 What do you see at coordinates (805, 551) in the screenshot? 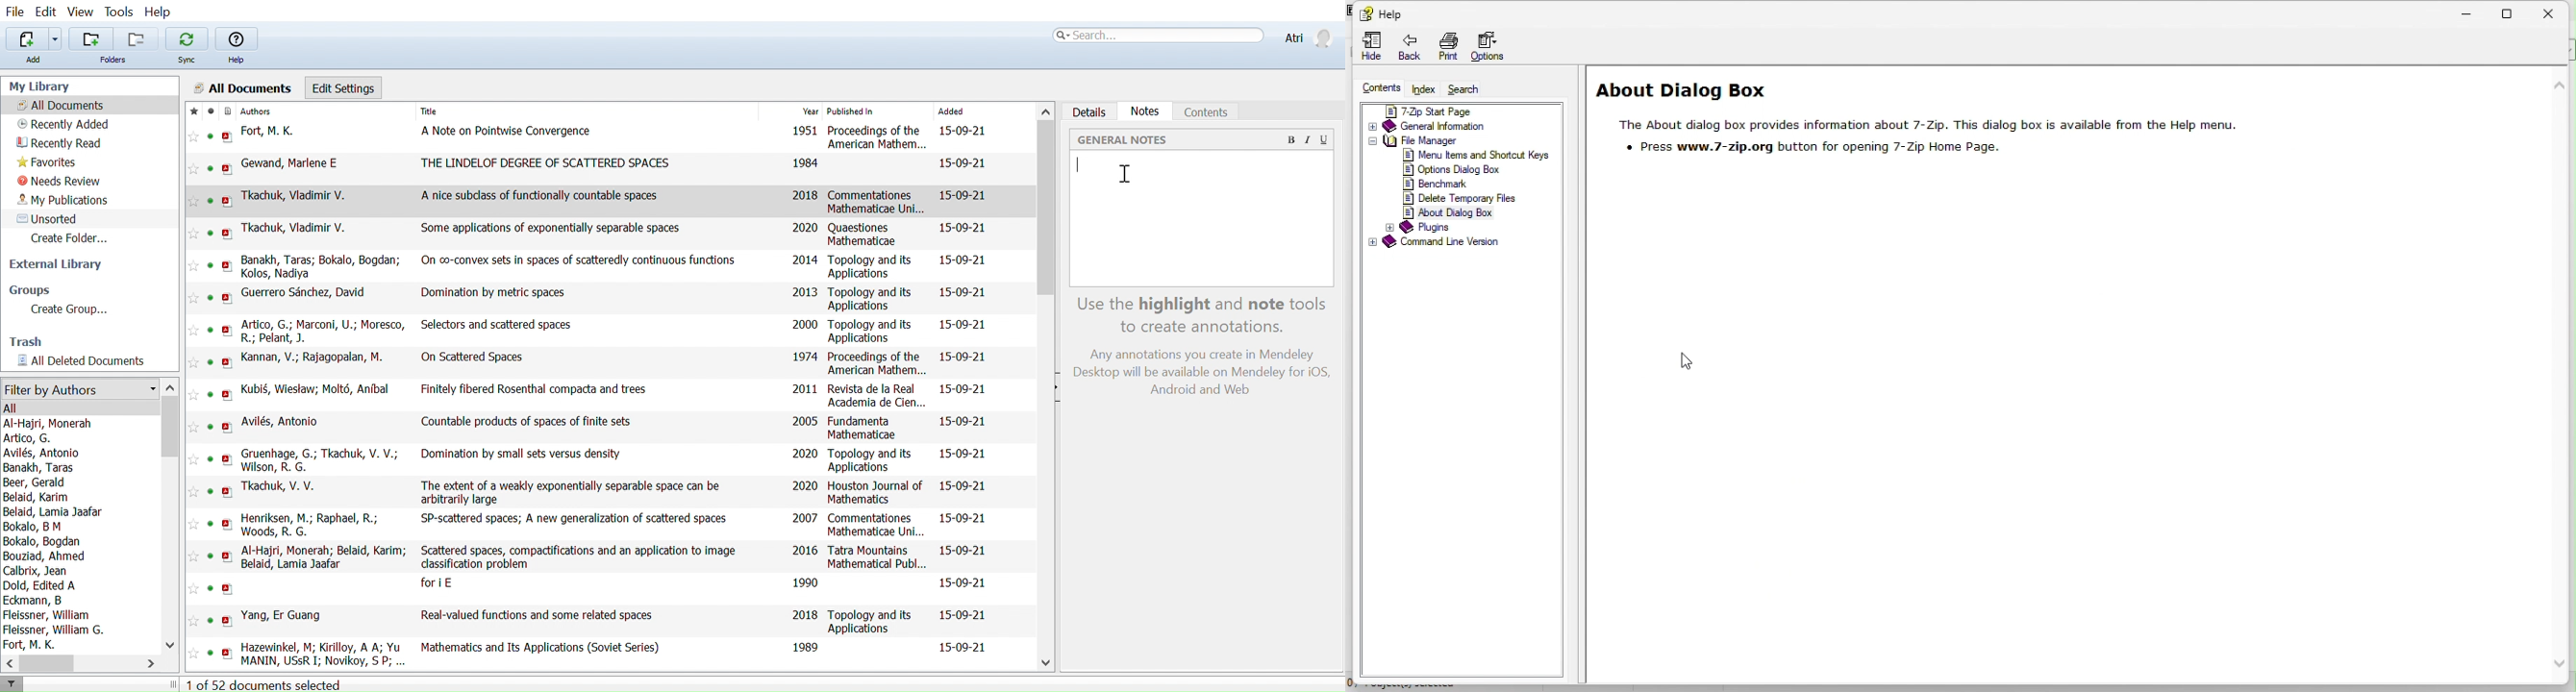
I see `2016` at bounding box center [805, 551].